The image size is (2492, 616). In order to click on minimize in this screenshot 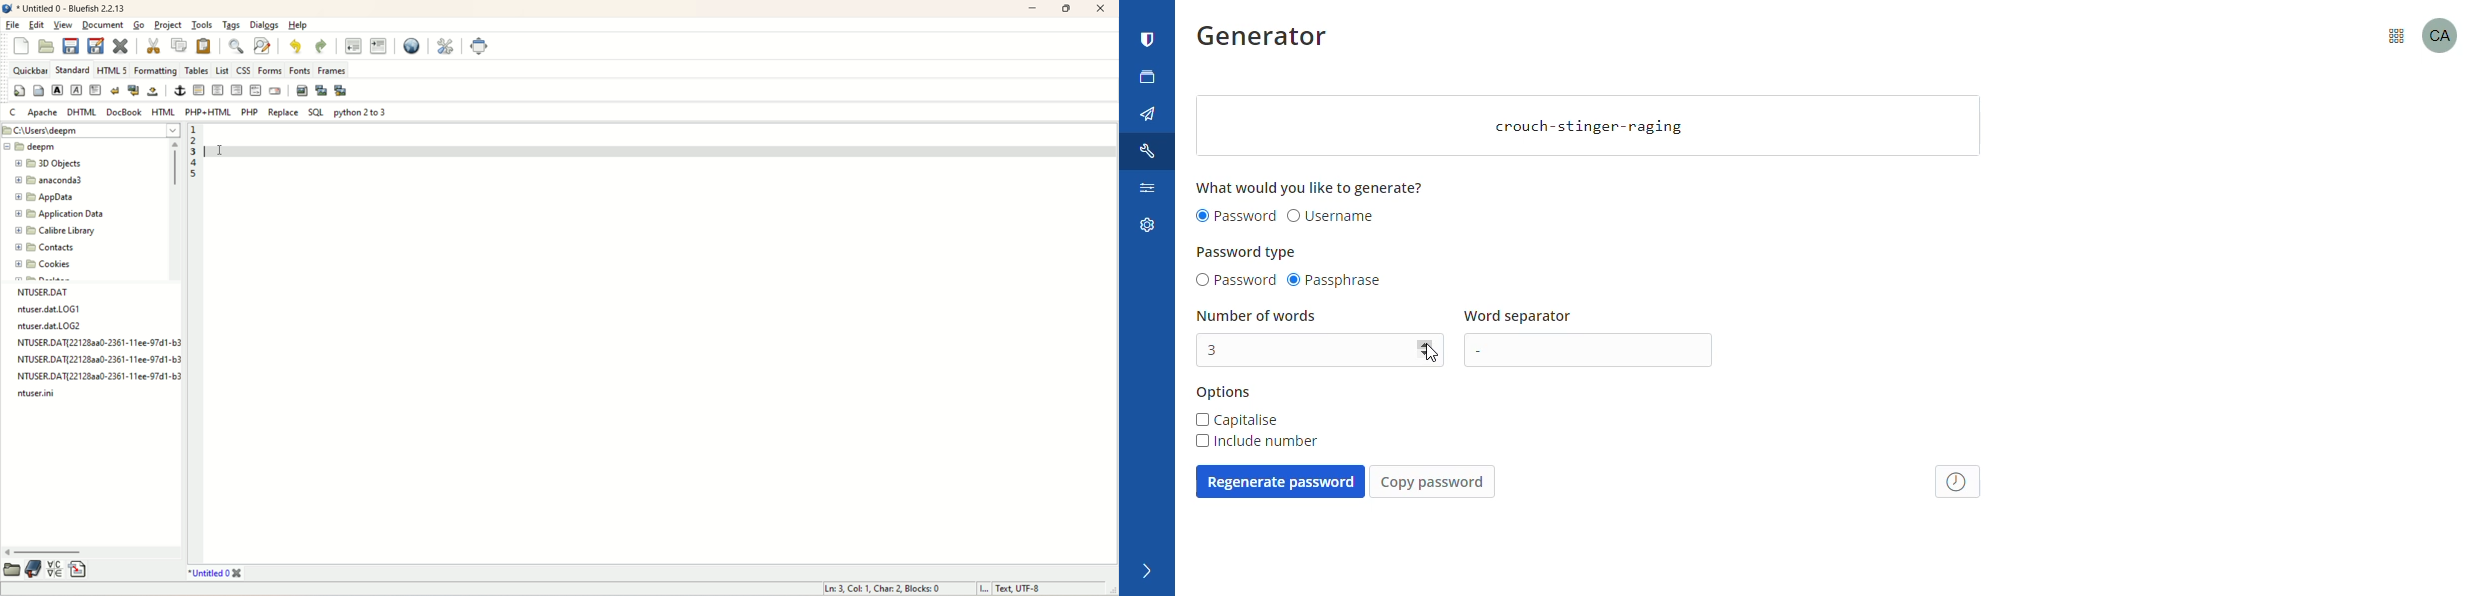, I will do `click(1034, 9)`.